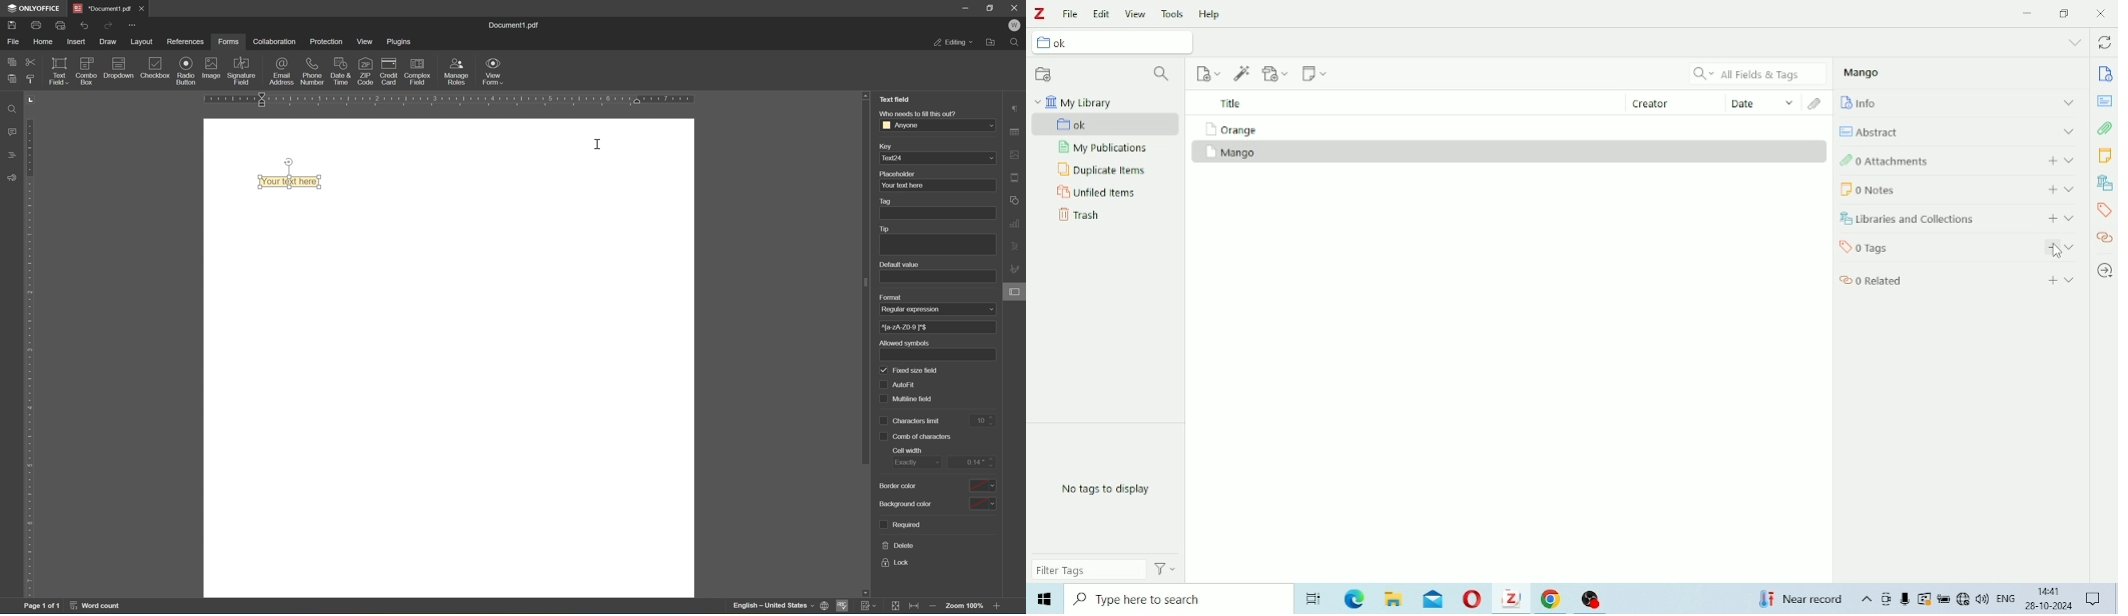 This screenshot has width=2128, height=616. Describe the element at coordinates (934, 608) in the screenshot. I see `zoom out` at that location.